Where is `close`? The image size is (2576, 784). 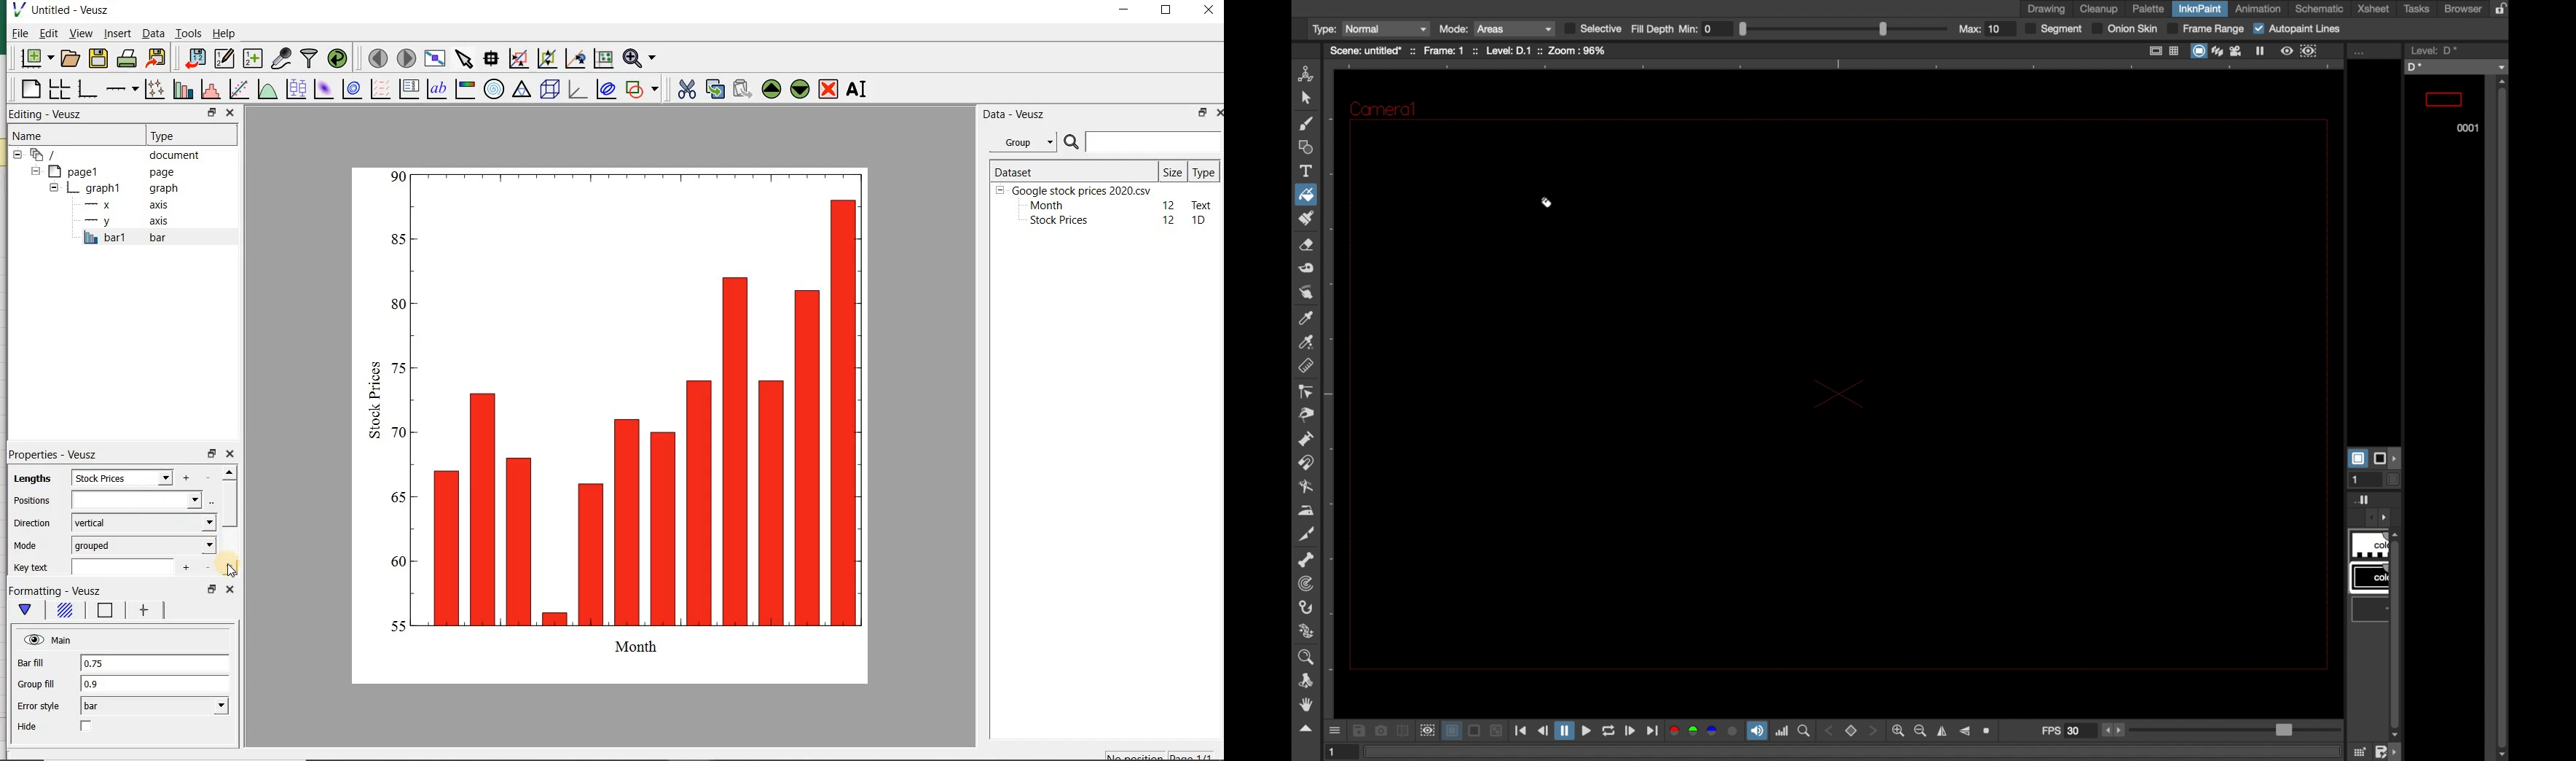 close is located at coordinates (229, 455).